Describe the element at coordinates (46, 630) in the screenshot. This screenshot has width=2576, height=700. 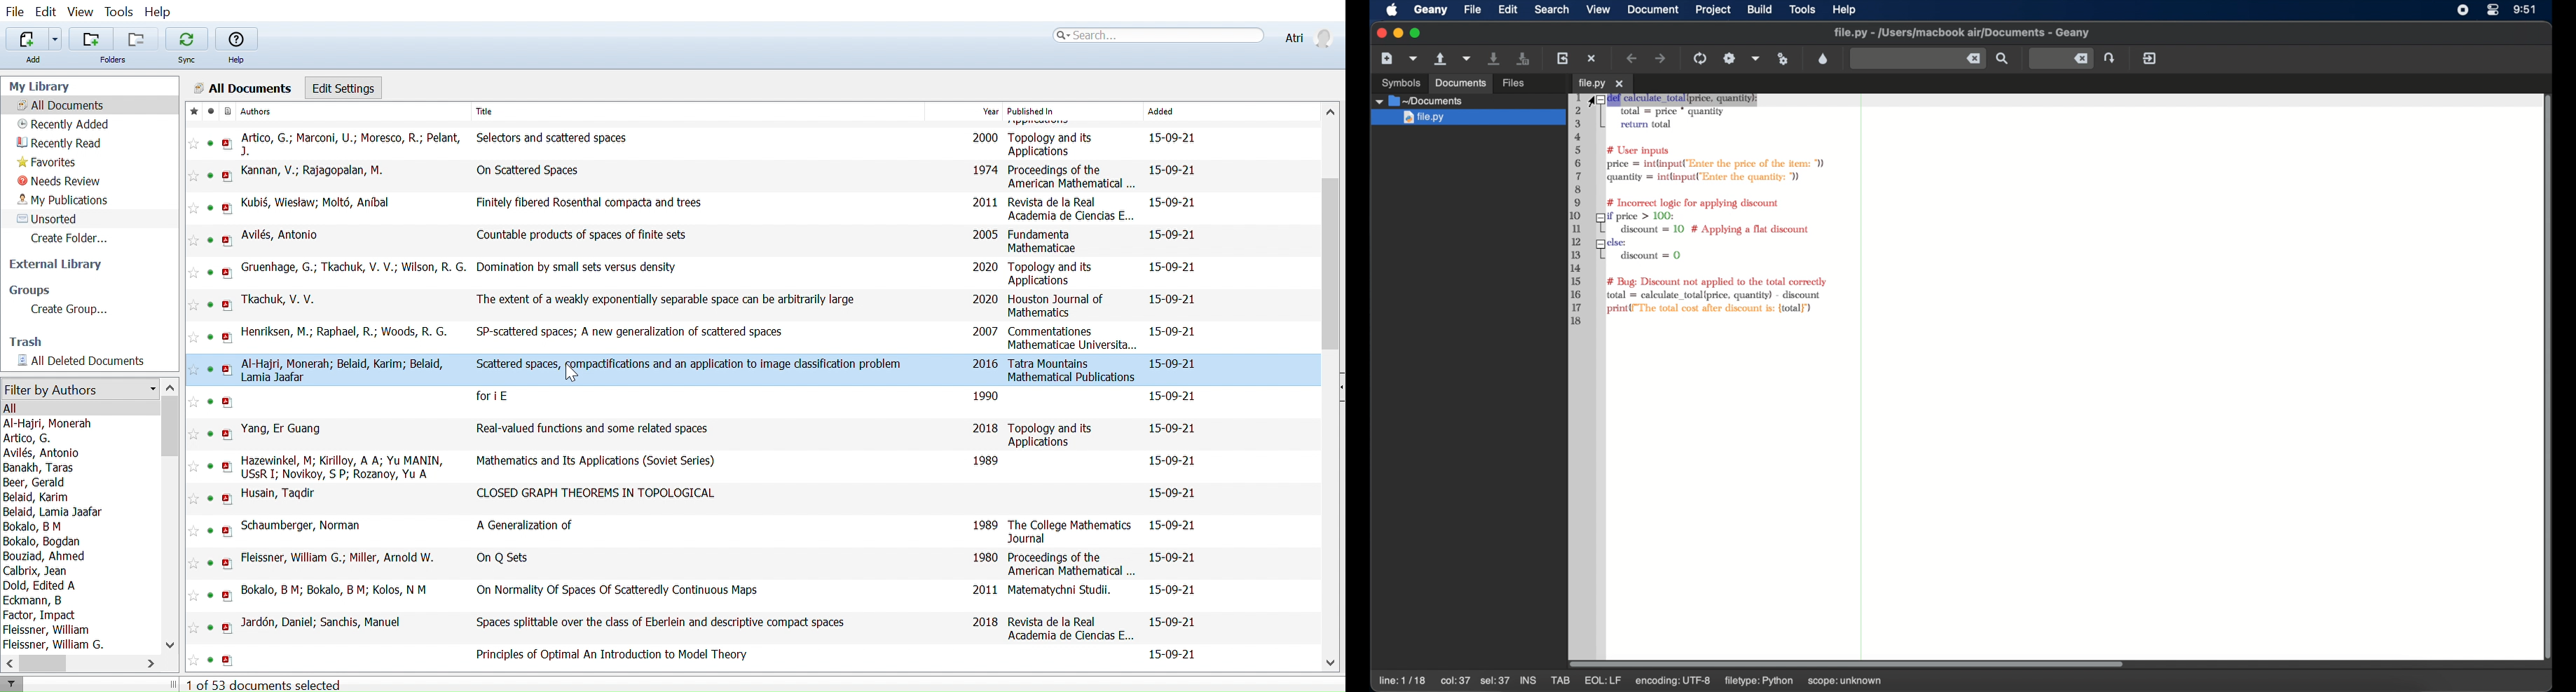
I see `Fleissner, William` at that location.